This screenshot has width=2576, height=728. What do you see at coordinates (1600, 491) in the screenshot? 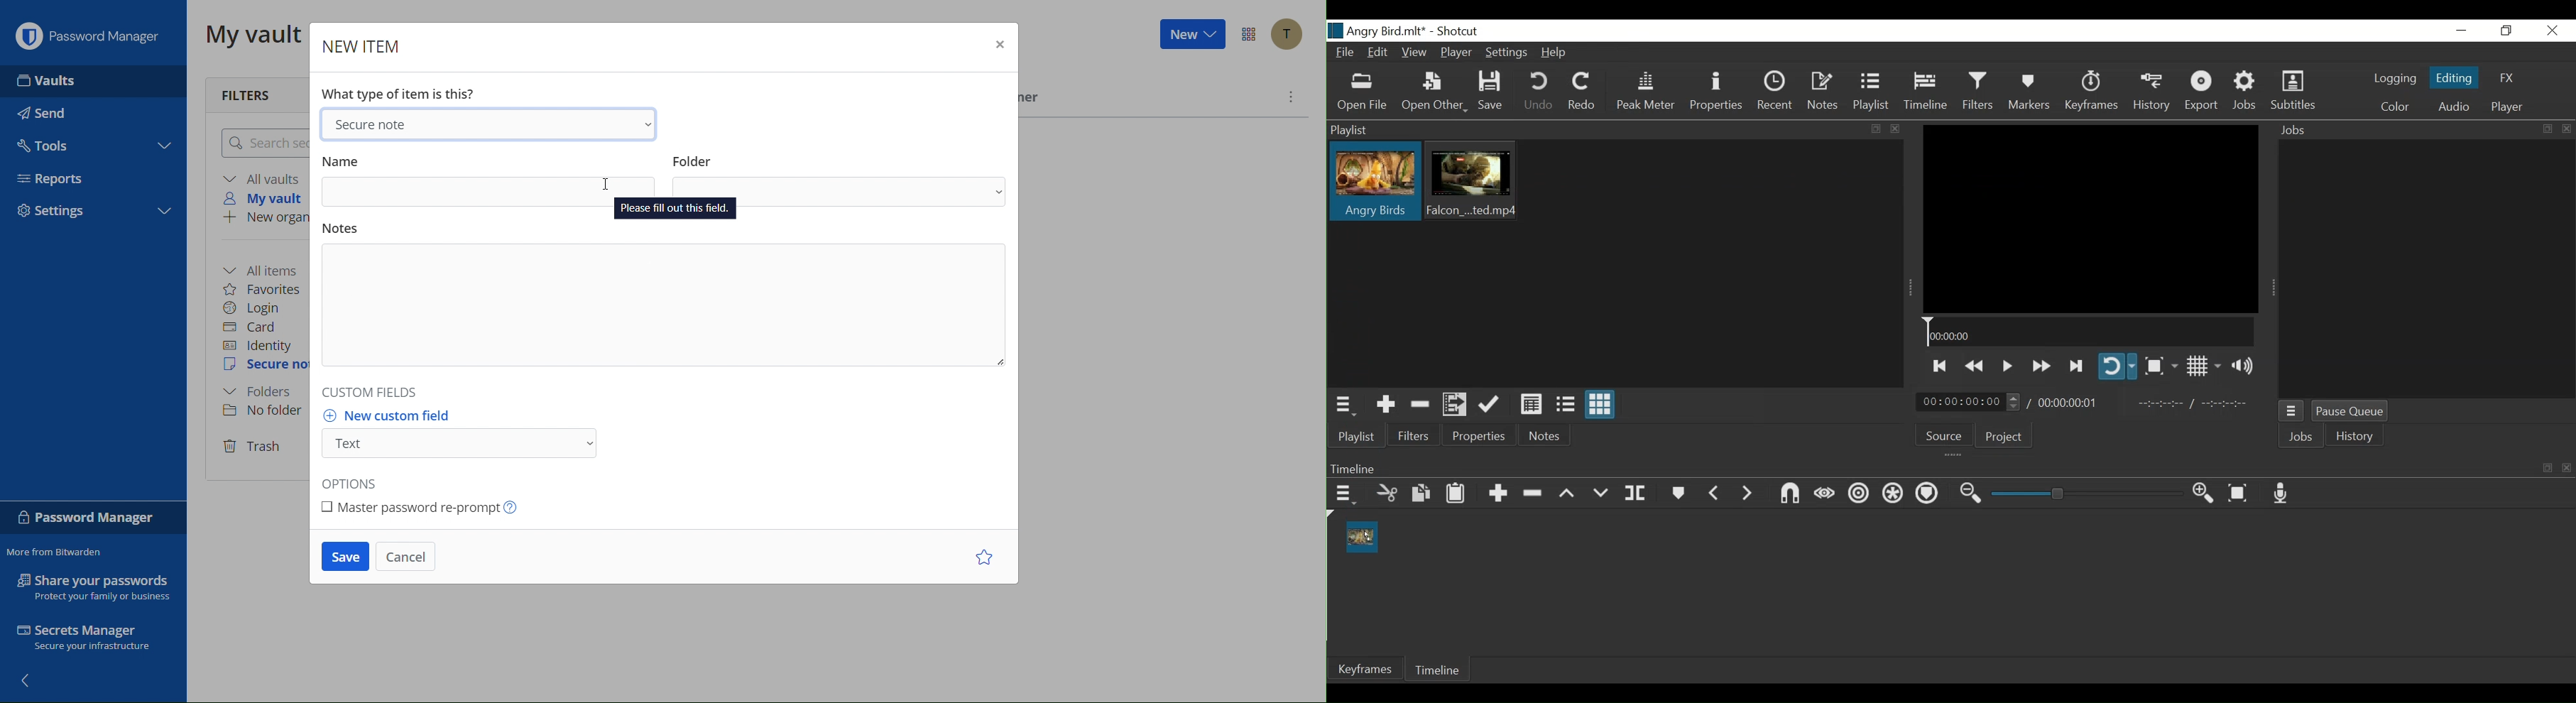
I see `Overwrite` at bounding box center [1600, 491].